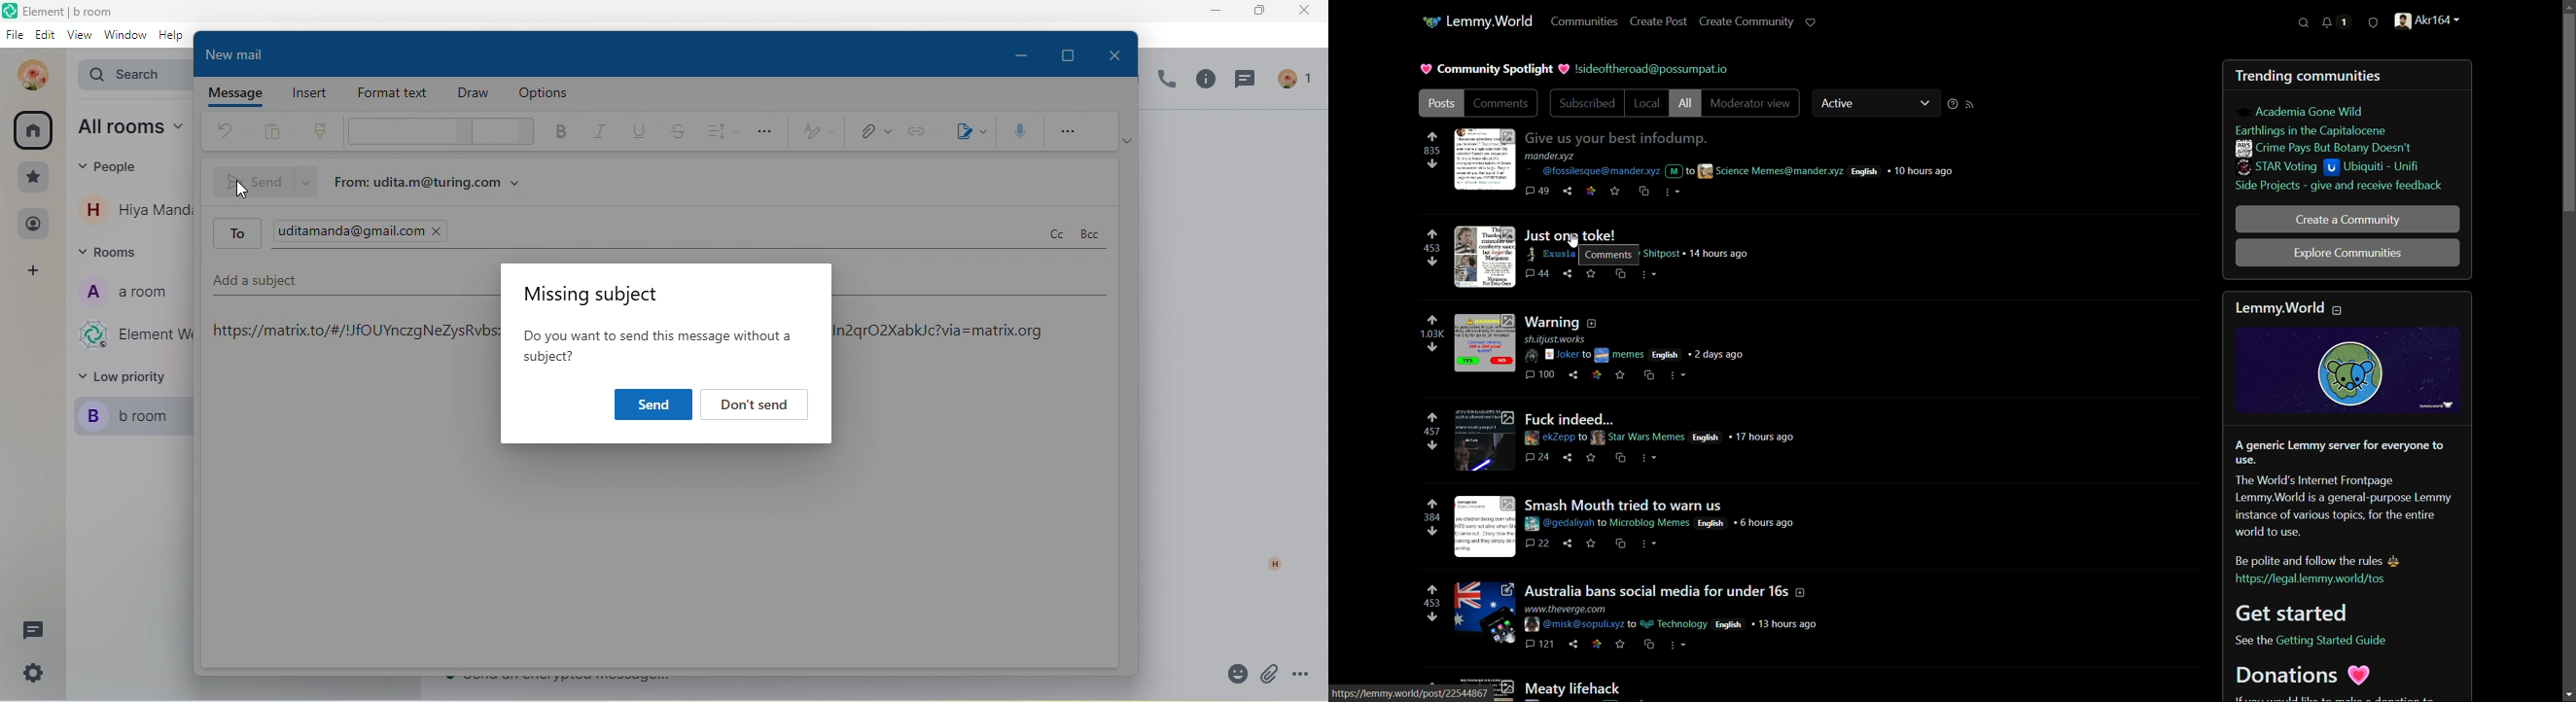 The image size is (2576, 728). Describe the element at coordinates (1680, 174) in the screenshot. I see `M to` at that location.